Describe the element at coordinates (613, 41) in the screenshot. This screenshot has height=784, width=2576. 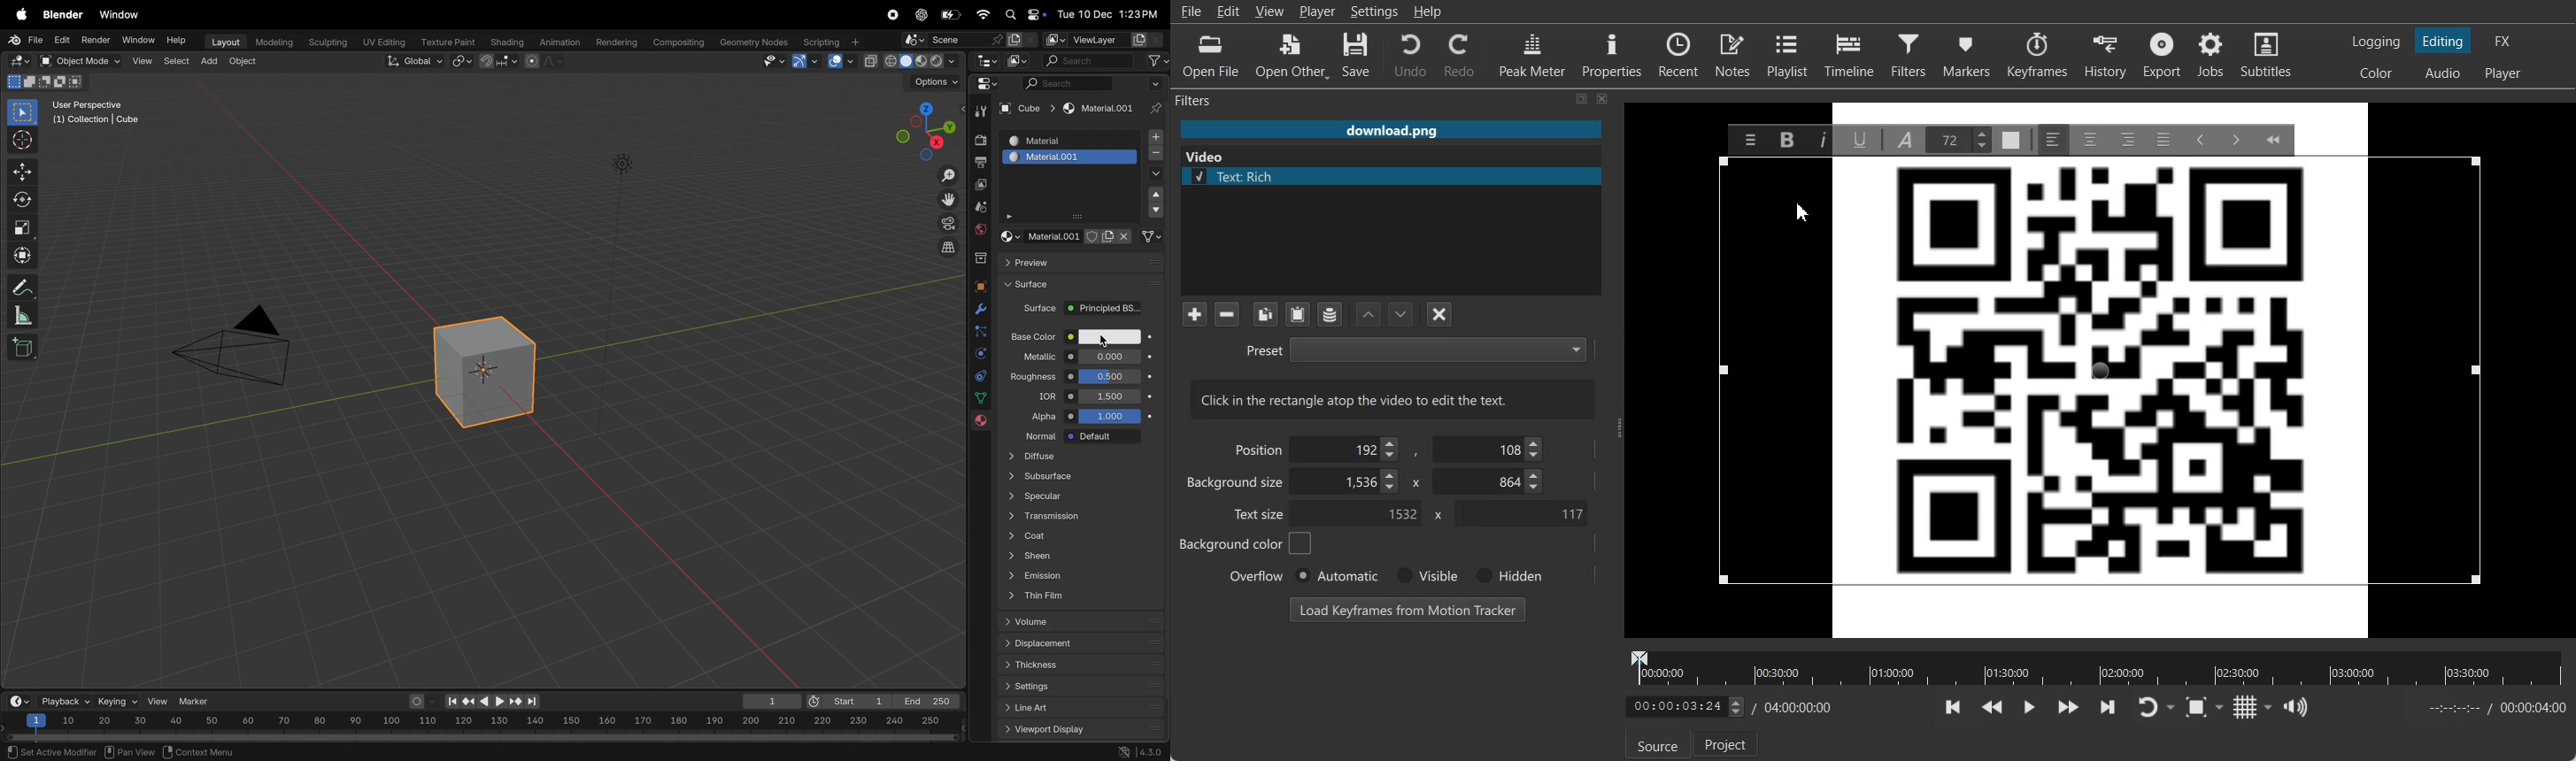
I see `rendering` at that location.